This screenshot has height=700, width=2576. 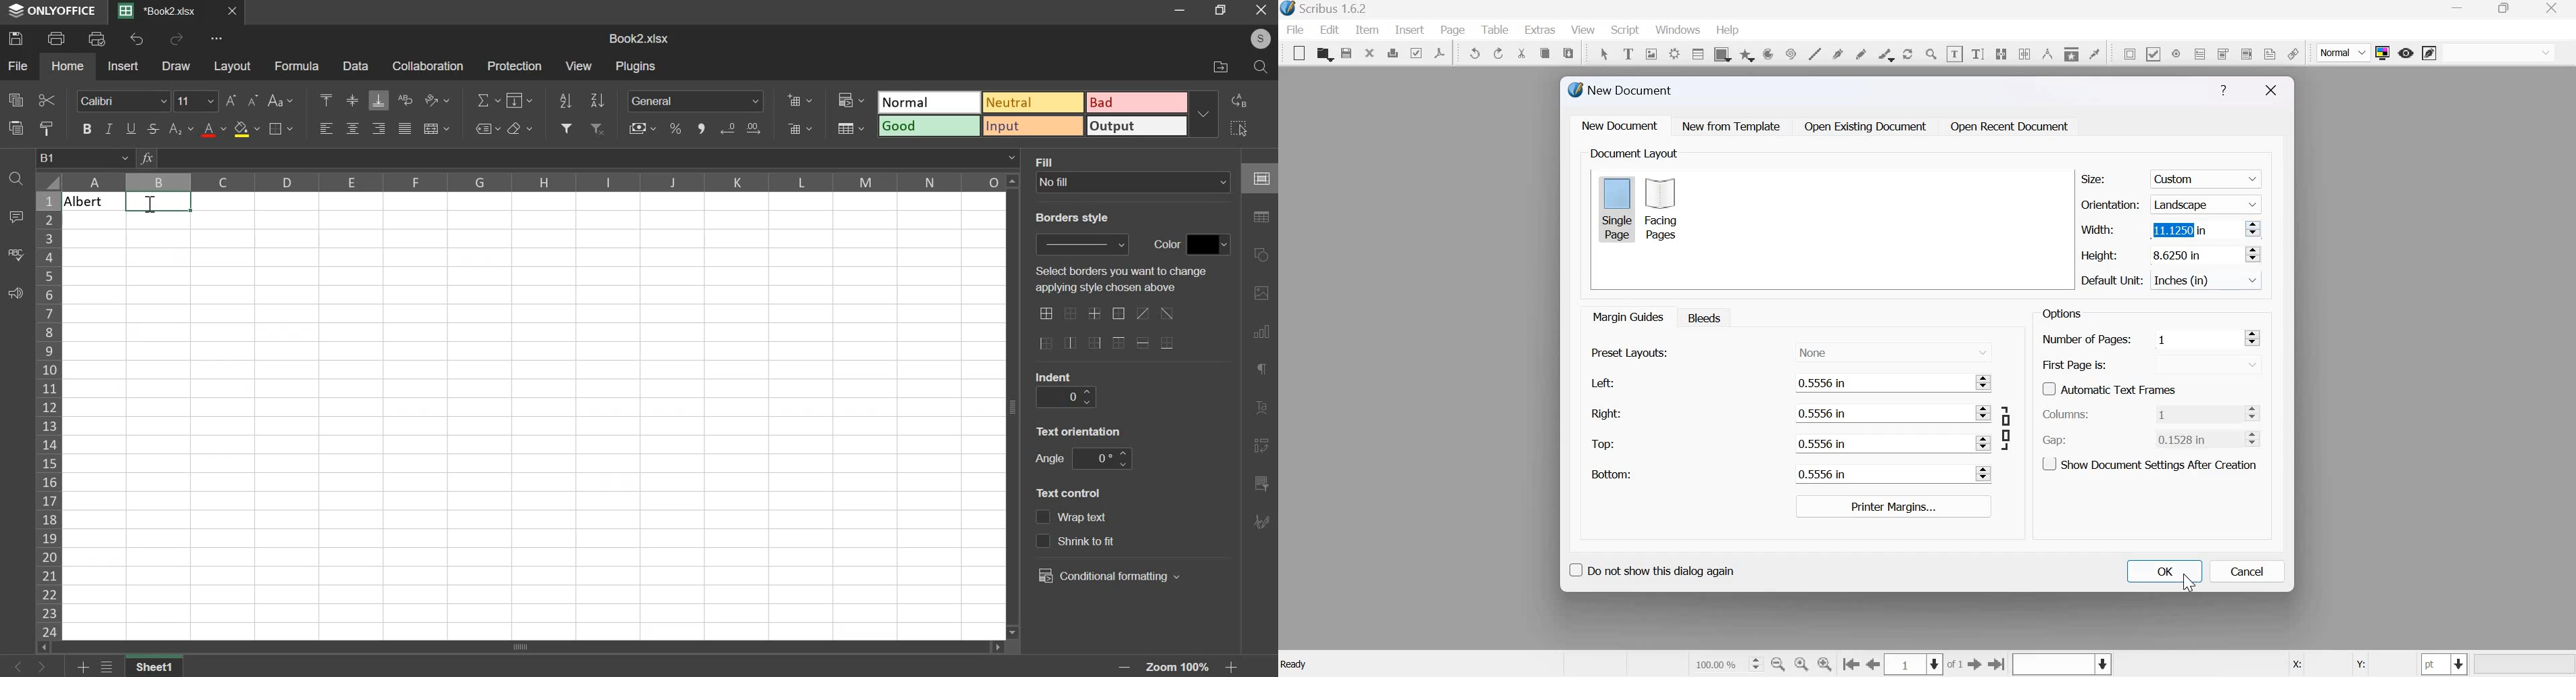 What do you see at coordinates (46, 128) in the screenshot?
I see `copy style` at bounding box center [46, 128].